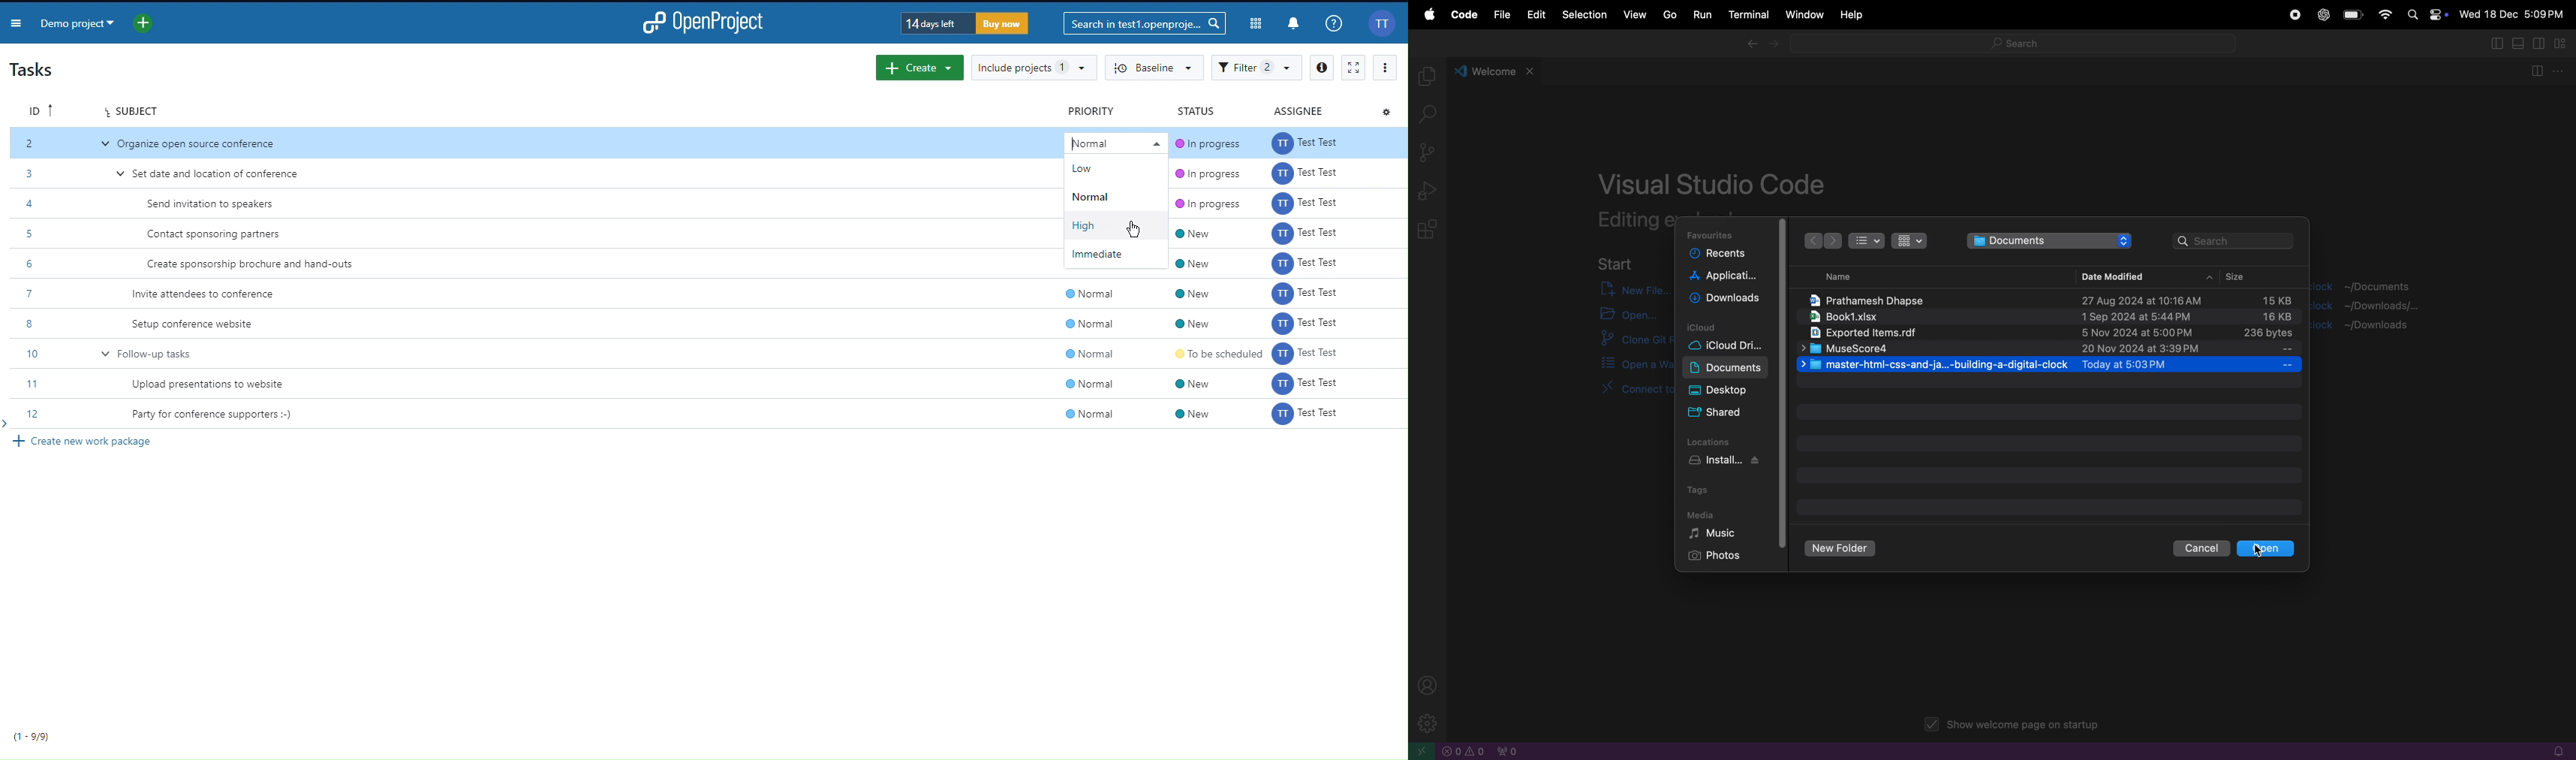 The image size is (2576, 784). What do you see at coordinates (715, 381) in the screenshot?
I see `1 Upload presentations to website @Normal ~~ @ New Test Test` at bounding box center [715, 381].